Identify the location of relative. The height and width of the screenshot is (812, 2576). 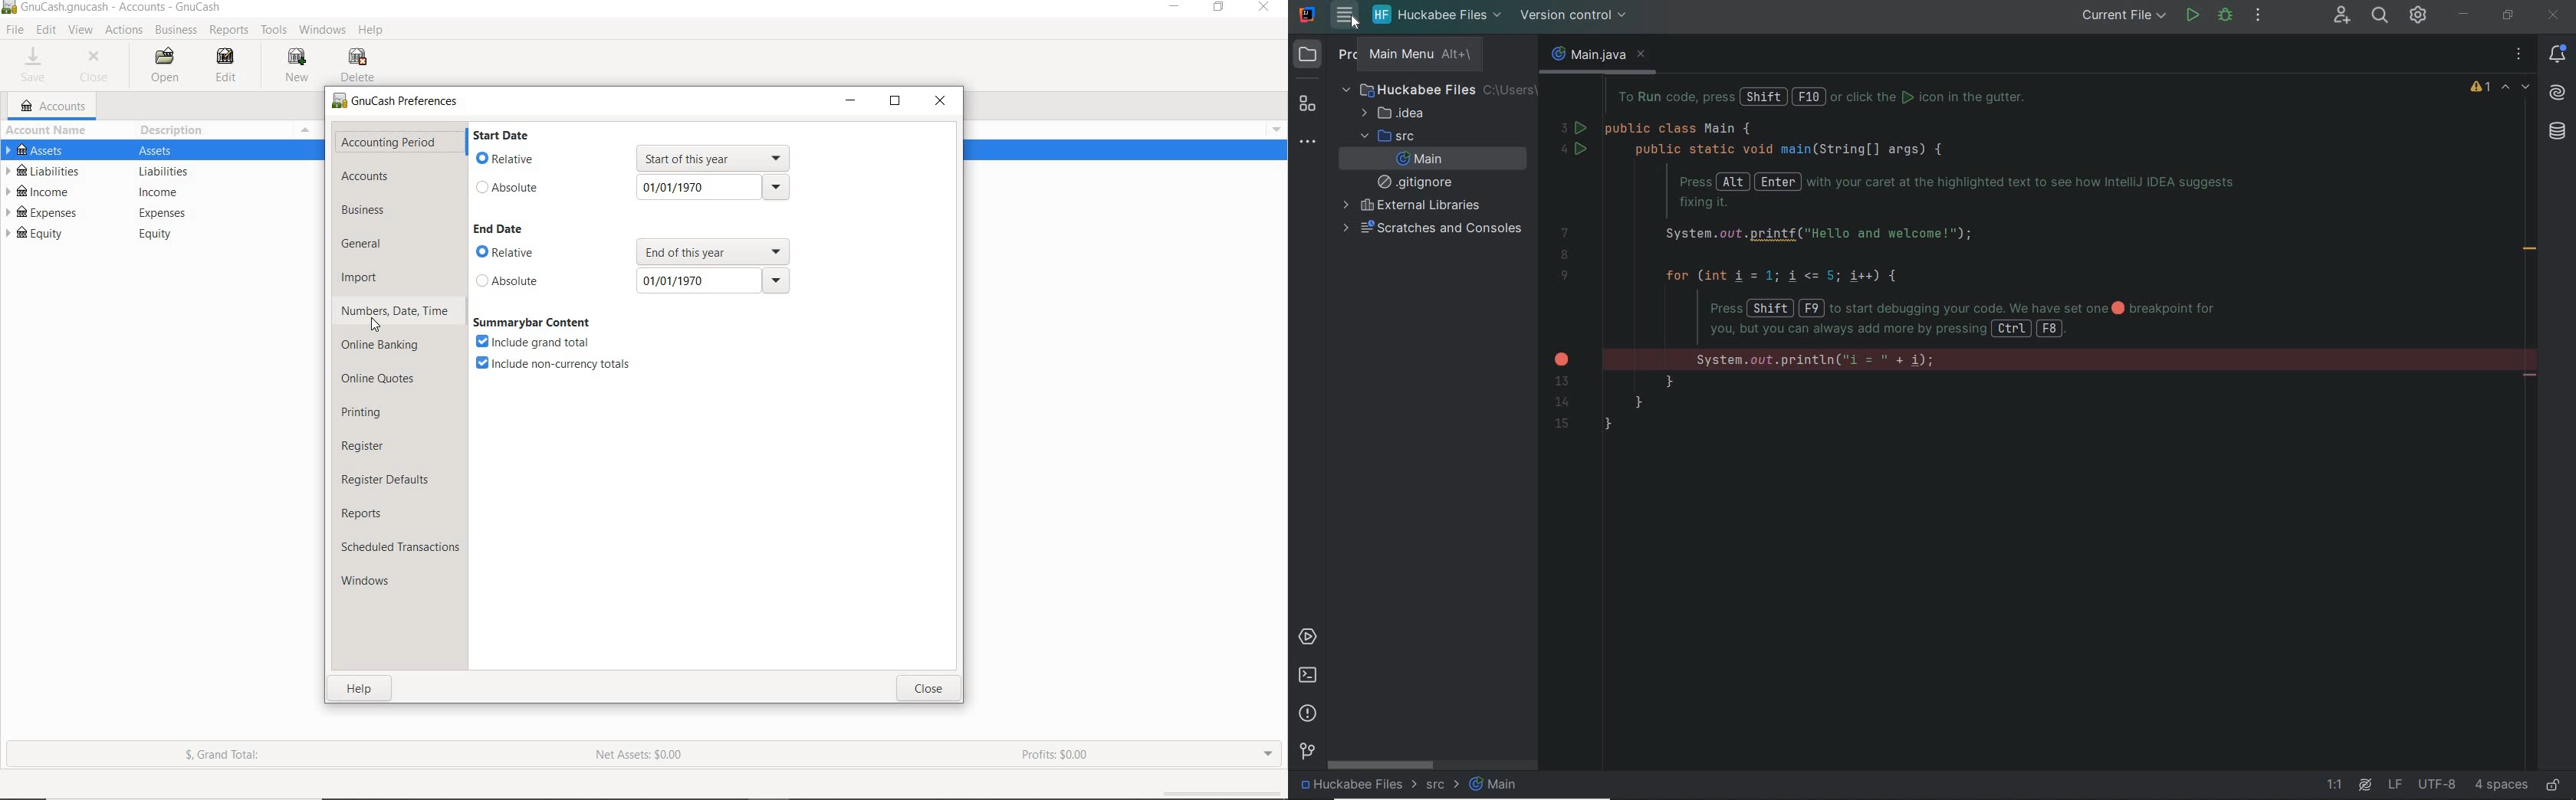
(509, 161).